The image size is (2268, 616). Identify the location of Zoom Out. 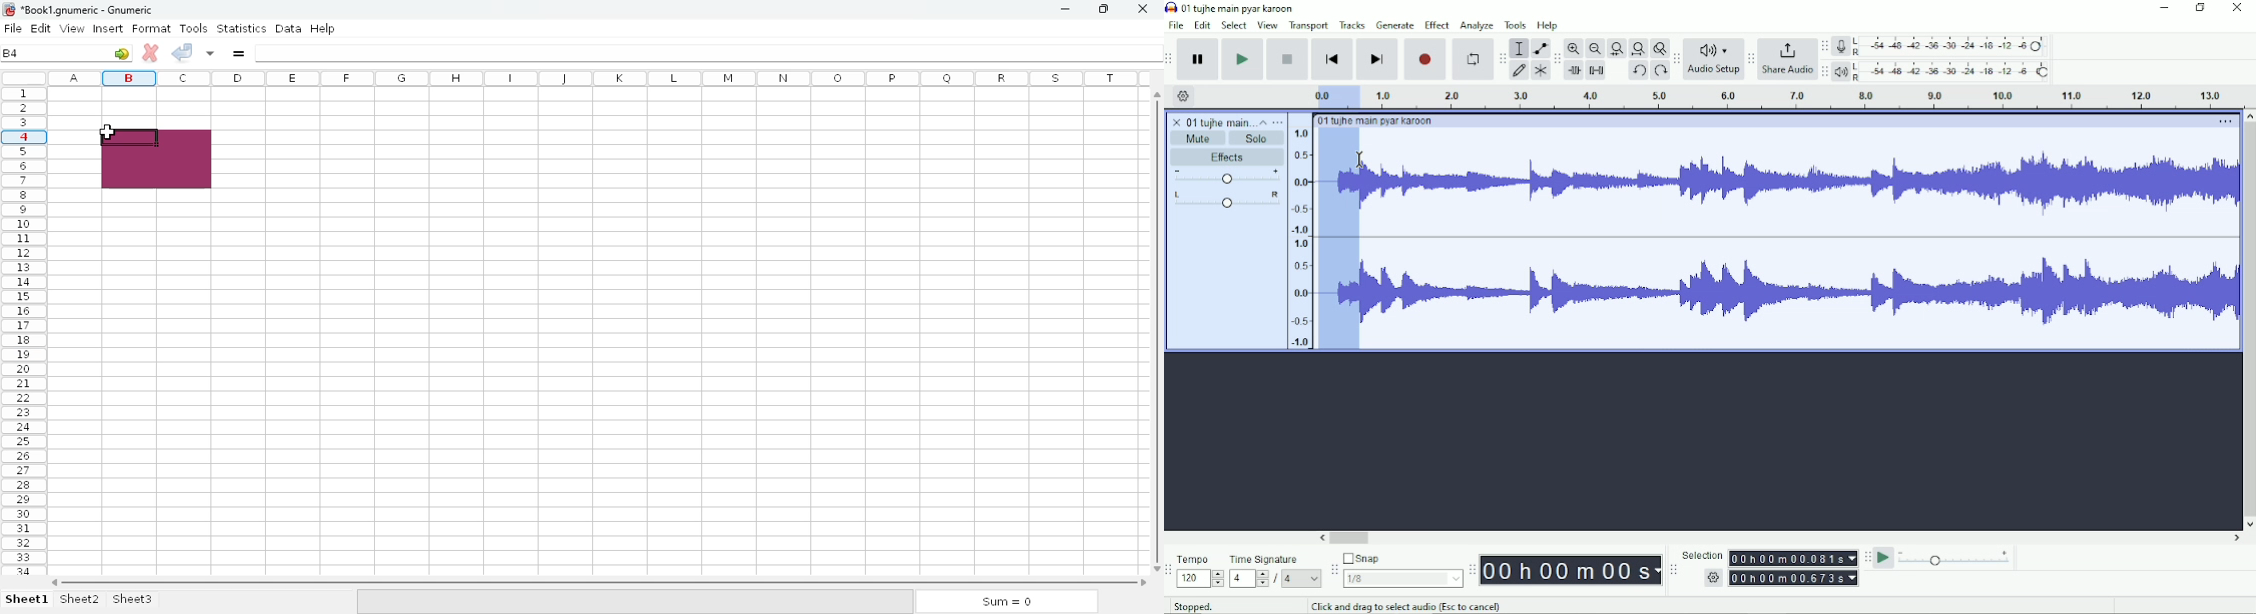
(1595, 49).